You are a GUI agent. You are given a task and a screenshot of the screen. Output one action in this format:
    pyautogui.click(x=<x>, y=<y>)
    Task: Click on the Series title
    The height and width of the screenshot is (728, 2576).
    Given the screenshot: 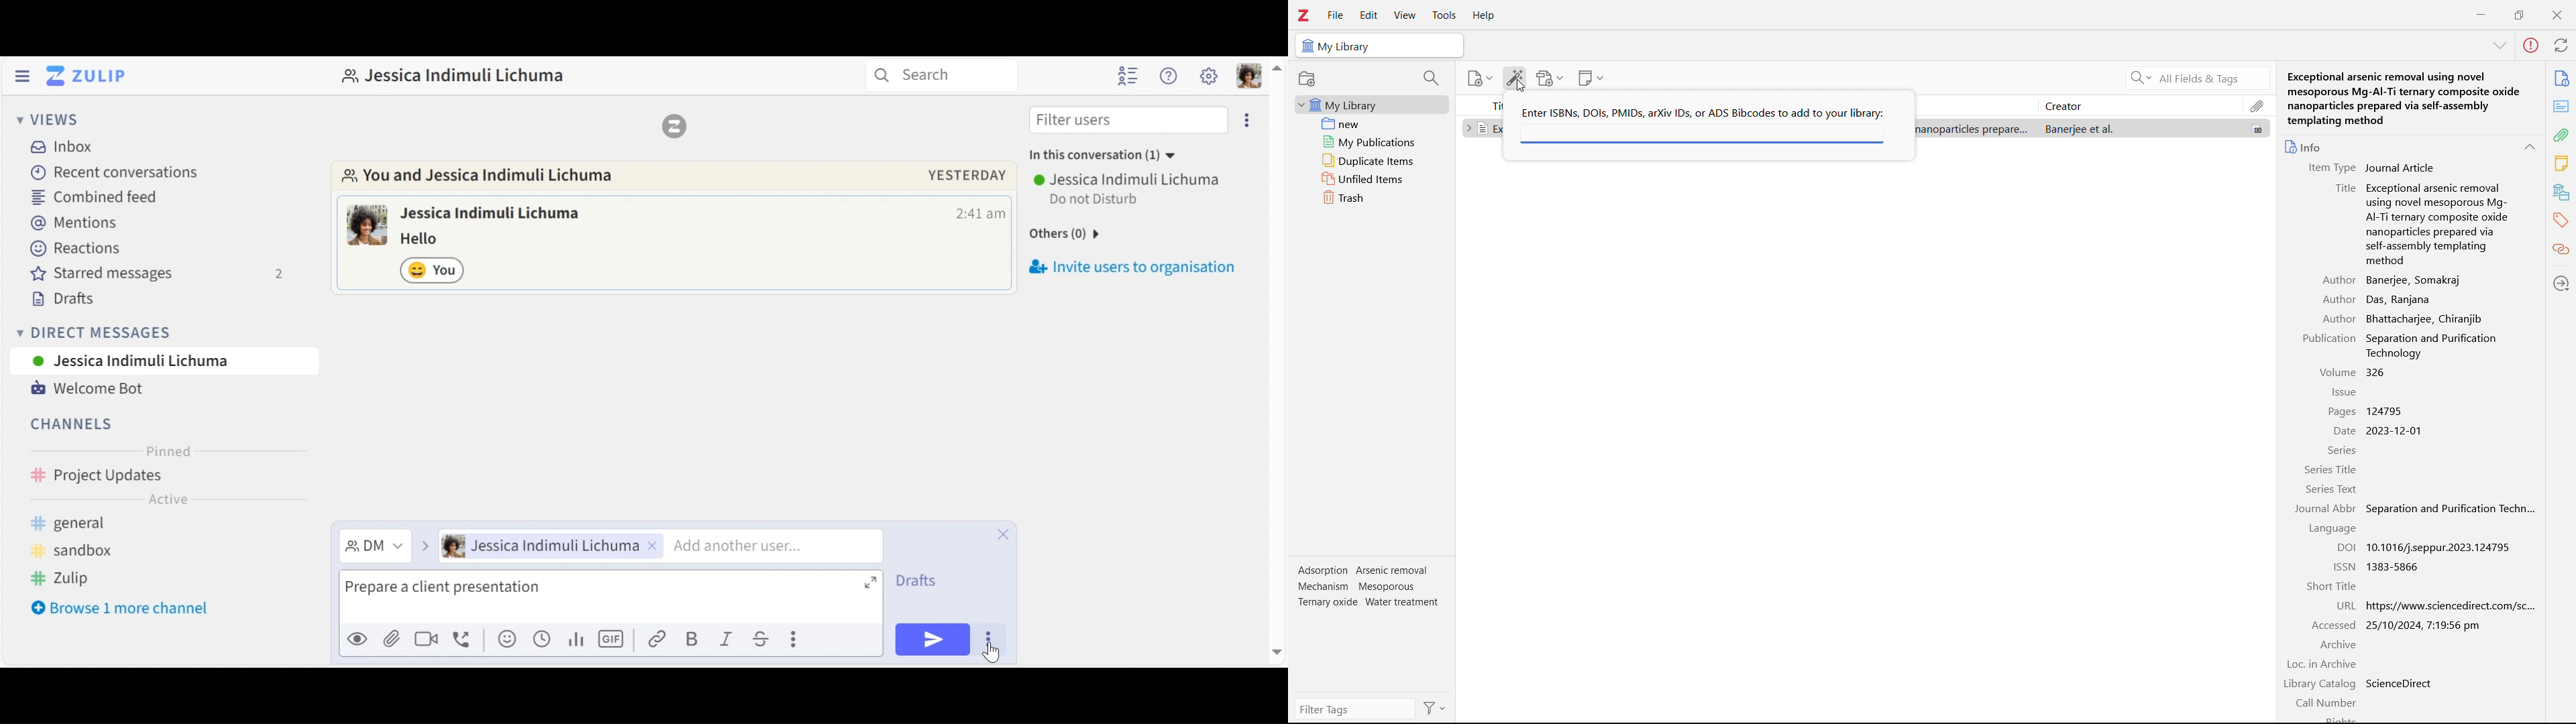 What is the action you would take?
    pyautogui.click(x=2332, y=471)
    